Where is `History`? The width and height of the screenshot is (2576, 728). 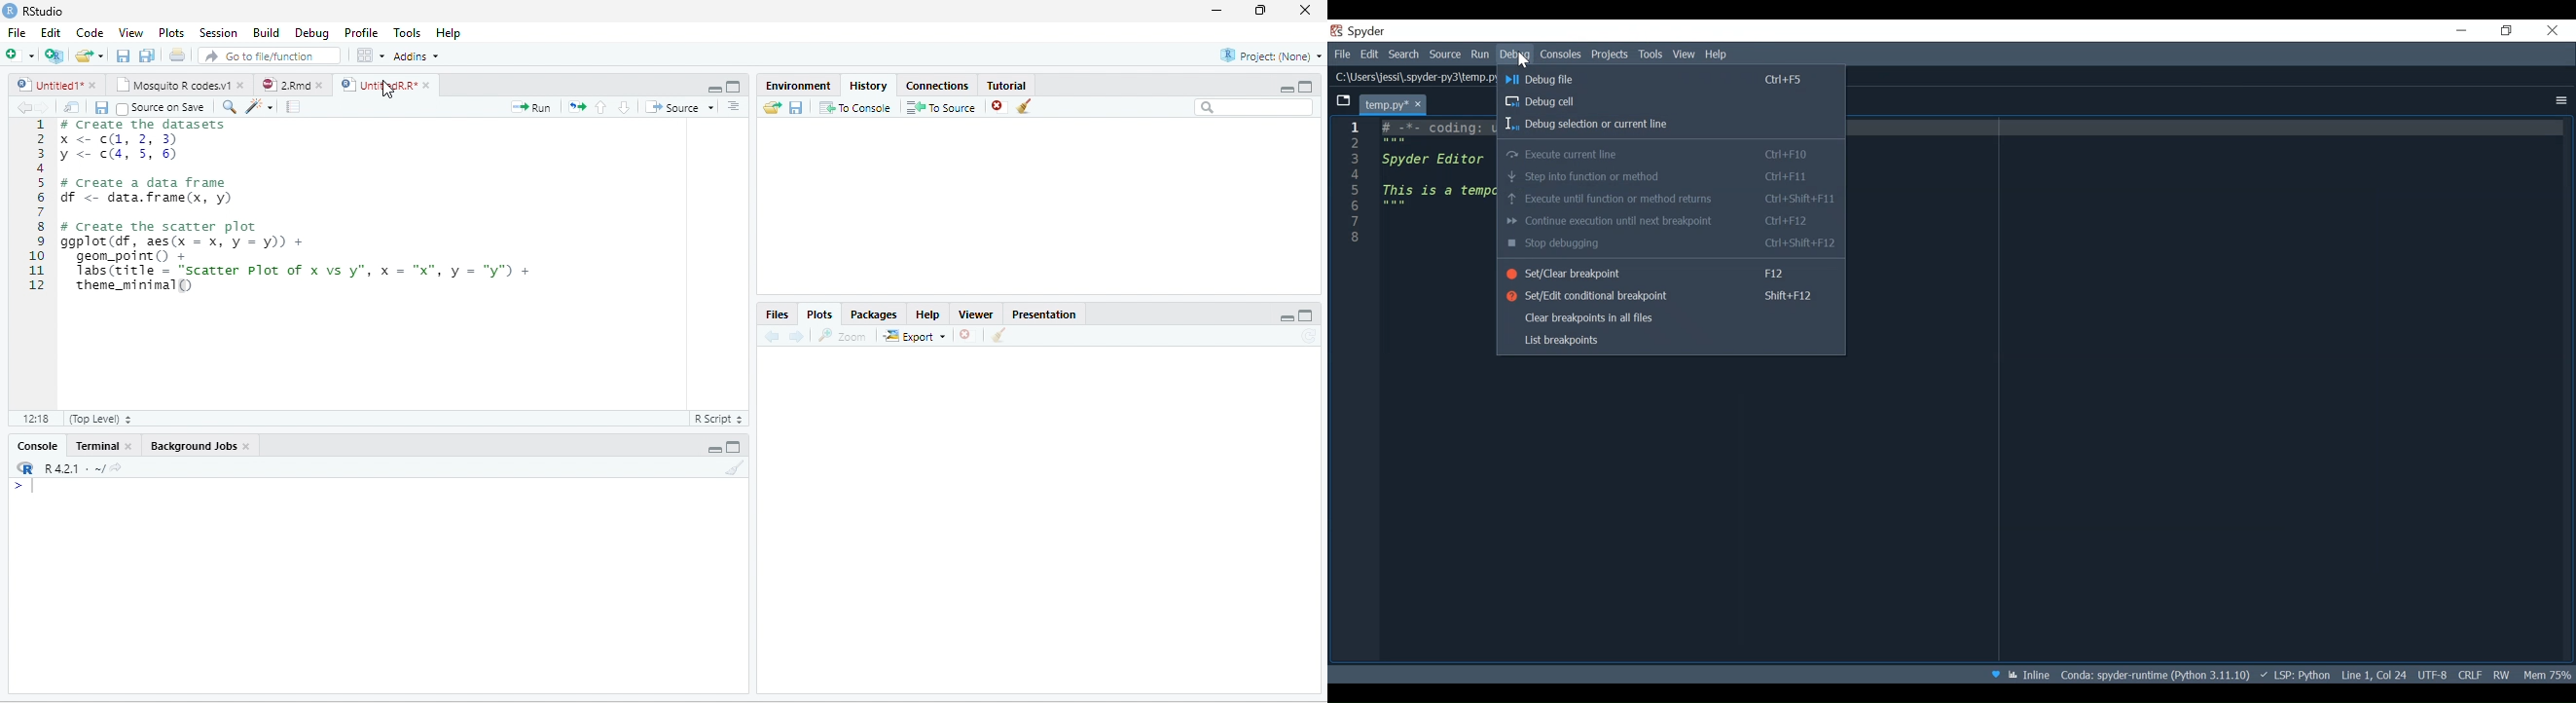
History is located at coordinates (867, 86).